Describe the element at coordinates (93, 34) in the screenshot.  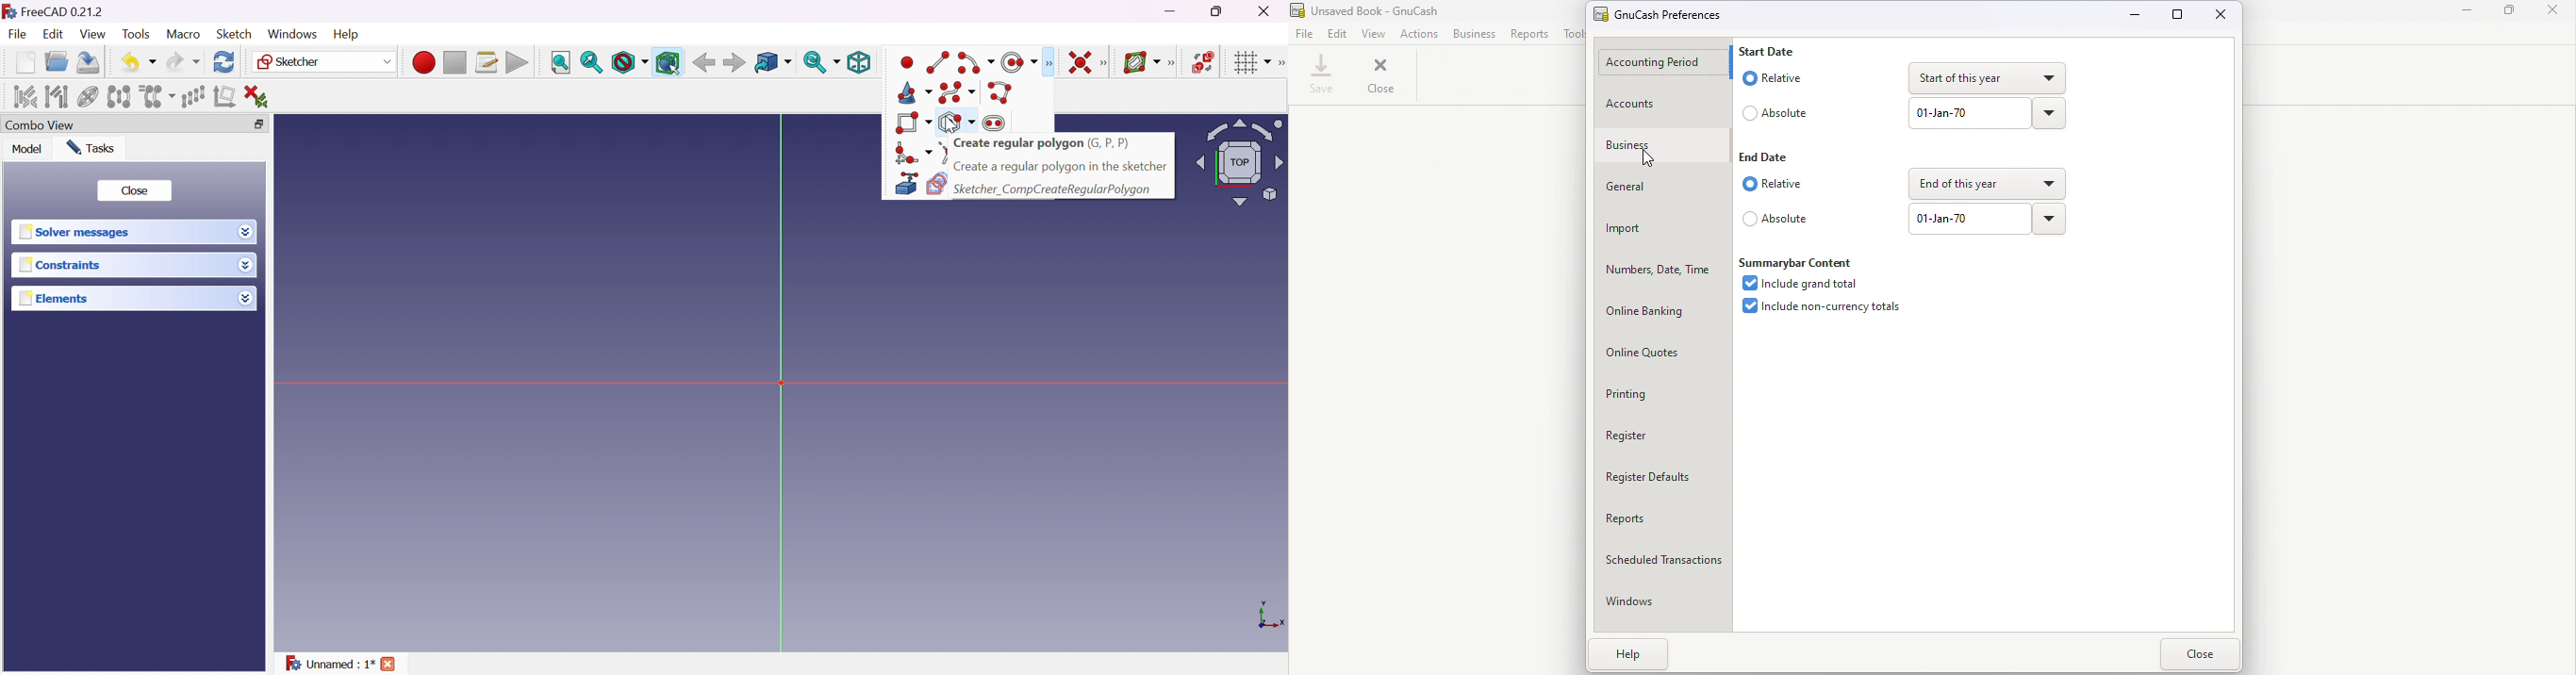
I see `View` at that location.